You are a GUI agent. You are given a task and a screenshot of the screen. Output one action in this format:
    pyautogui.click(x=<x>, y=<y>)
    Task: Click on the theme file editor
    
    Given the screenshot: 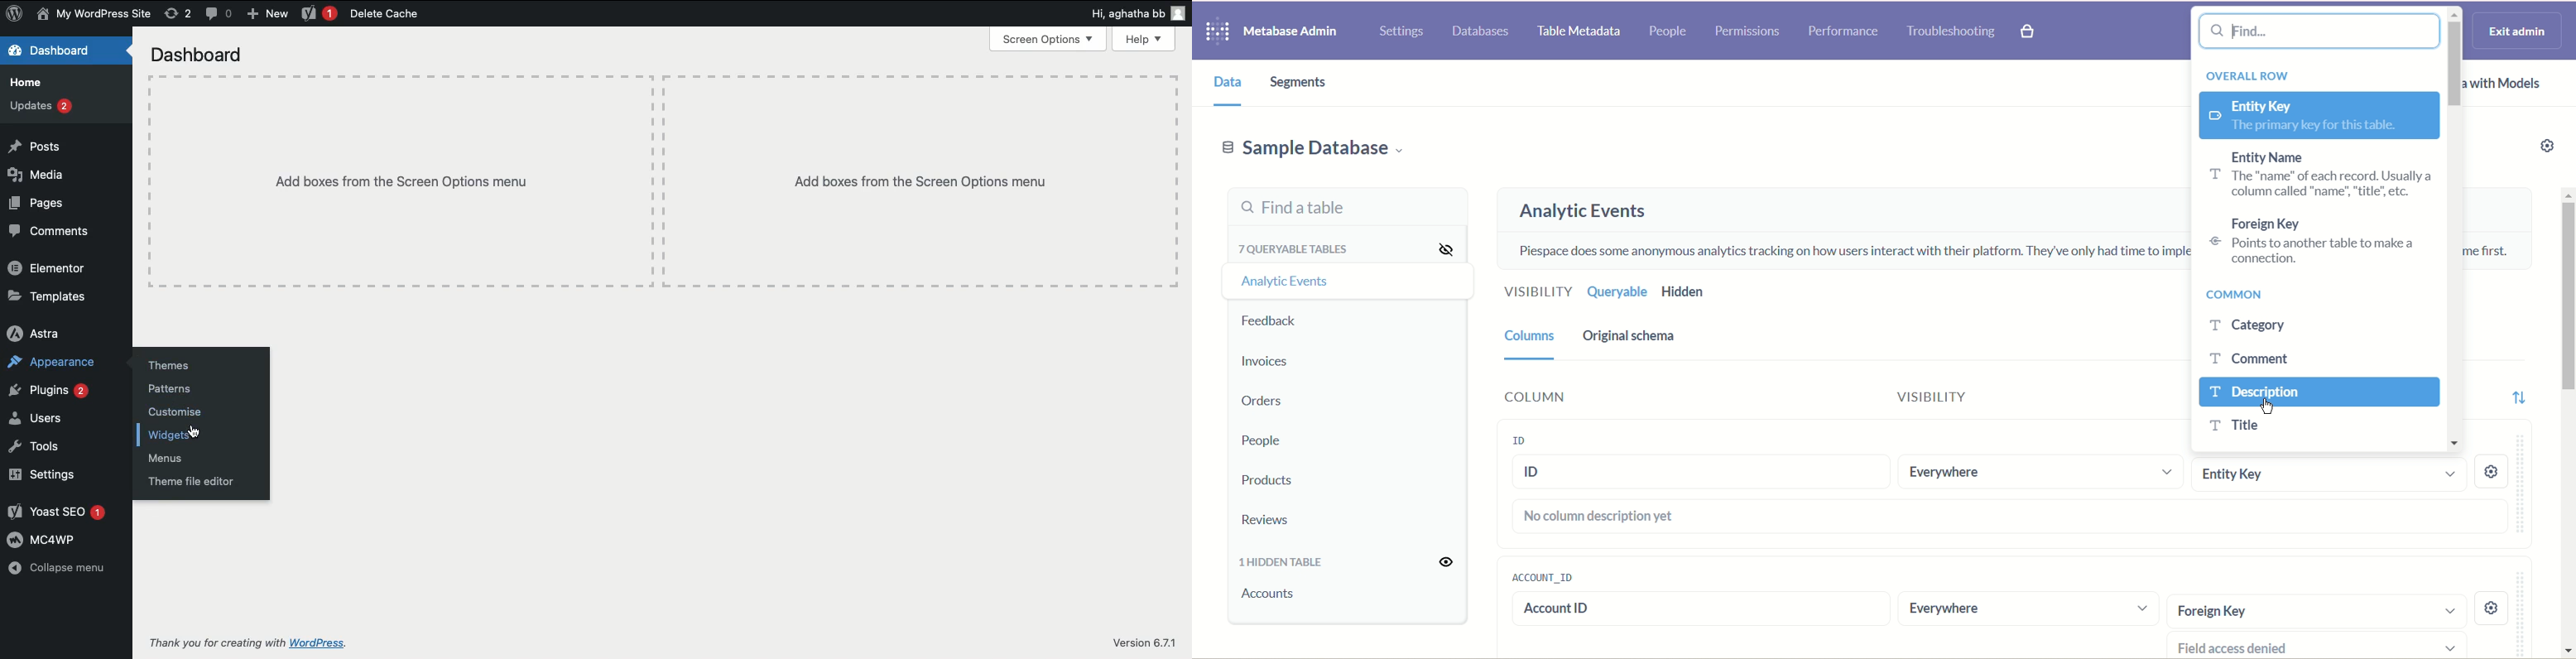 What is the action you would take?
    pyautogui.click(x=203, y=482)
    